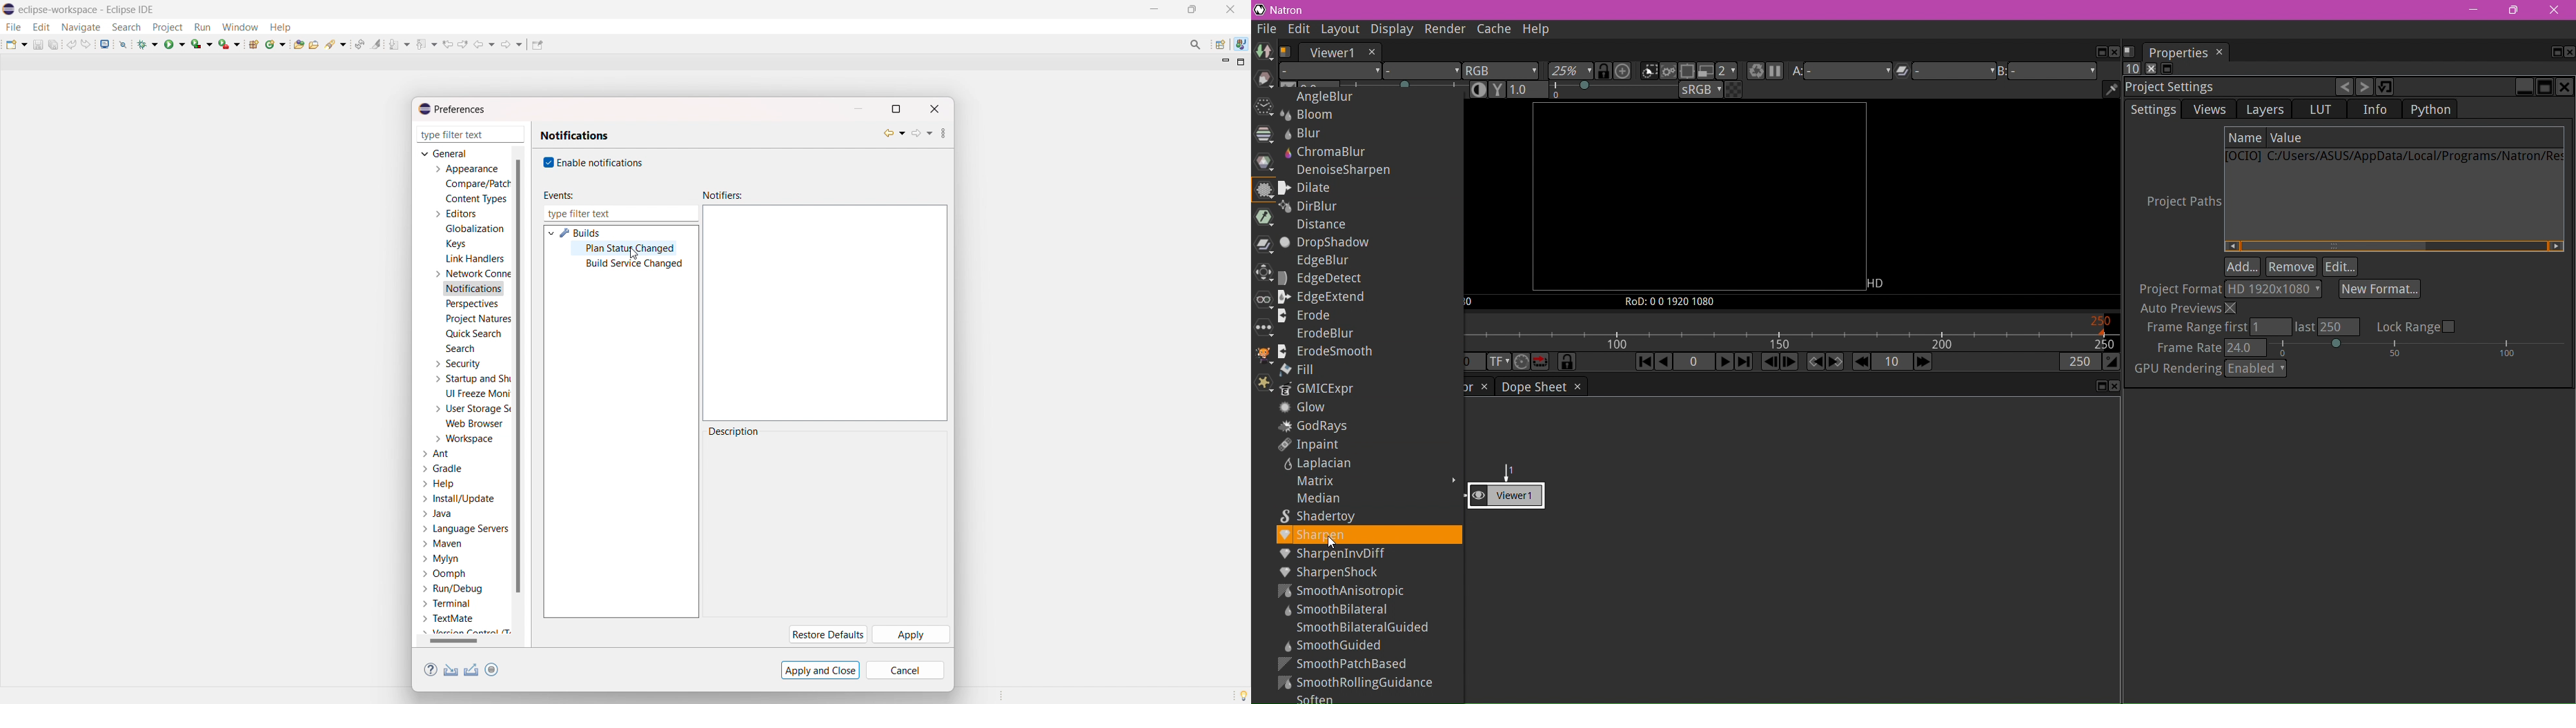 Image resolution: width=2576 pixels, height=728 pixels. Describe the element at coordinates (9, 10) in the screenshot. I see `logo` at that location.